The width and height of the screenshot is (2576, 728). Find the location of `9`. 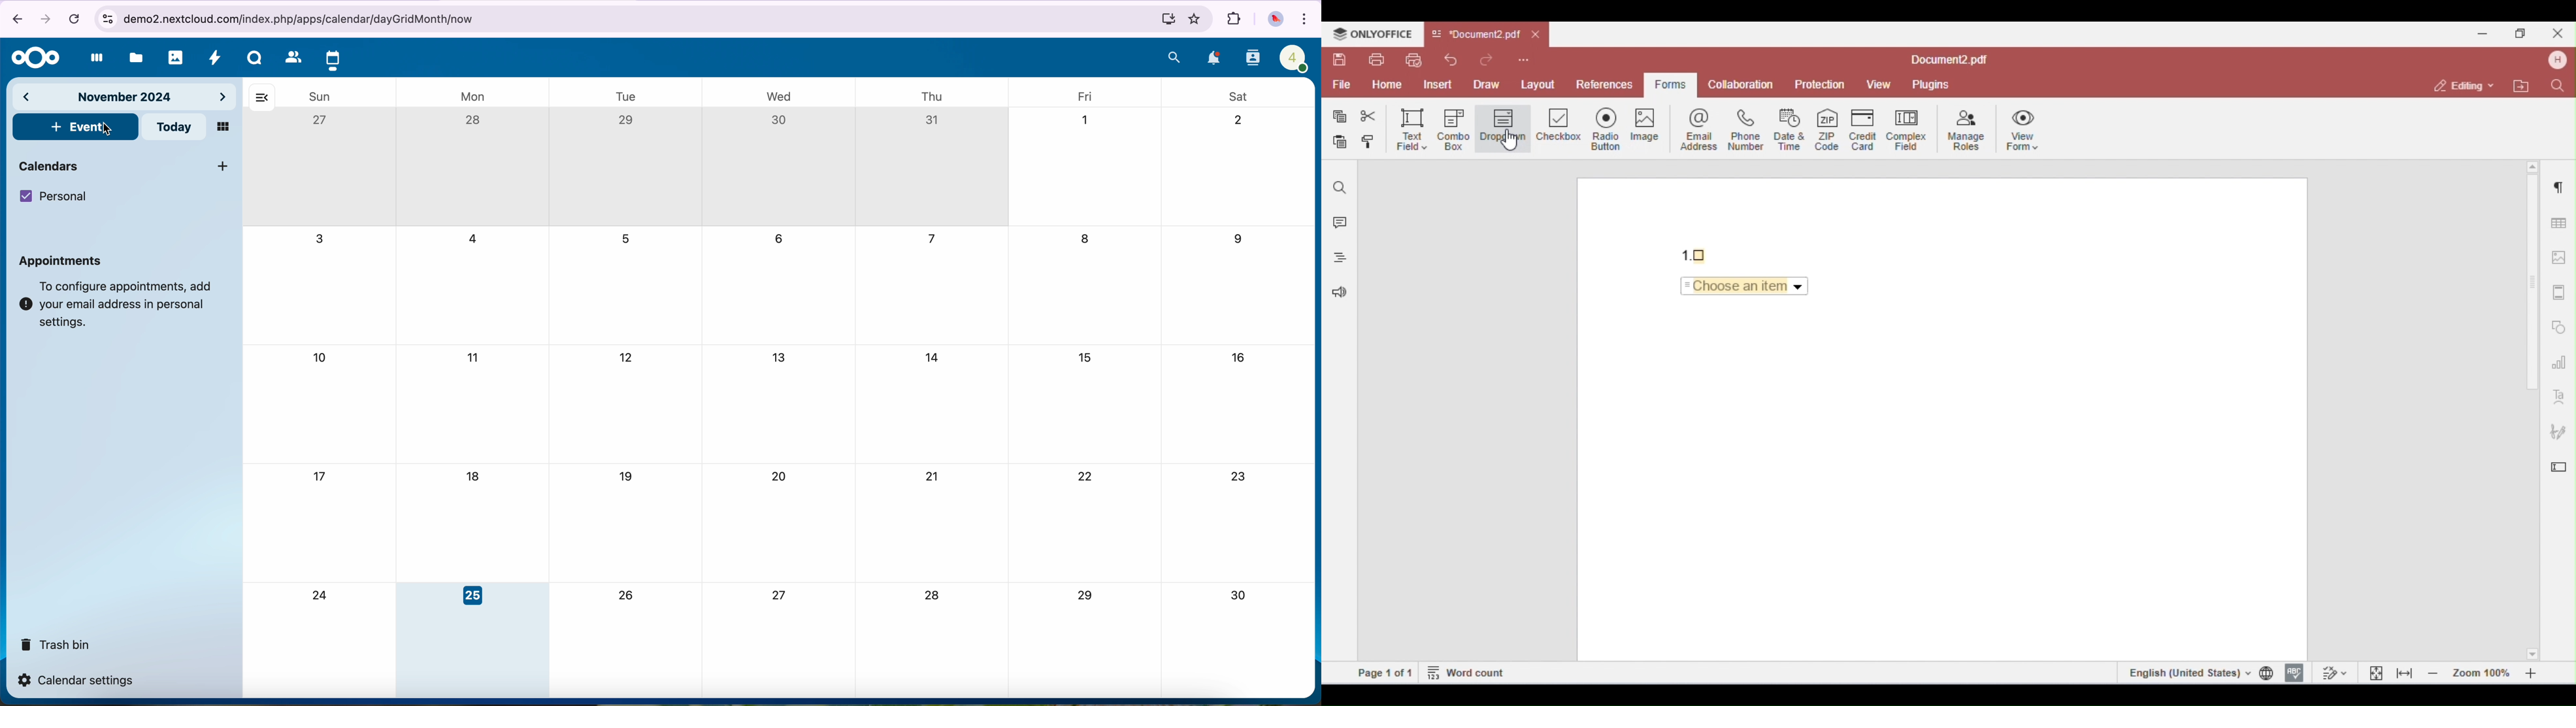

9 is located at coordinates (1236, 240).